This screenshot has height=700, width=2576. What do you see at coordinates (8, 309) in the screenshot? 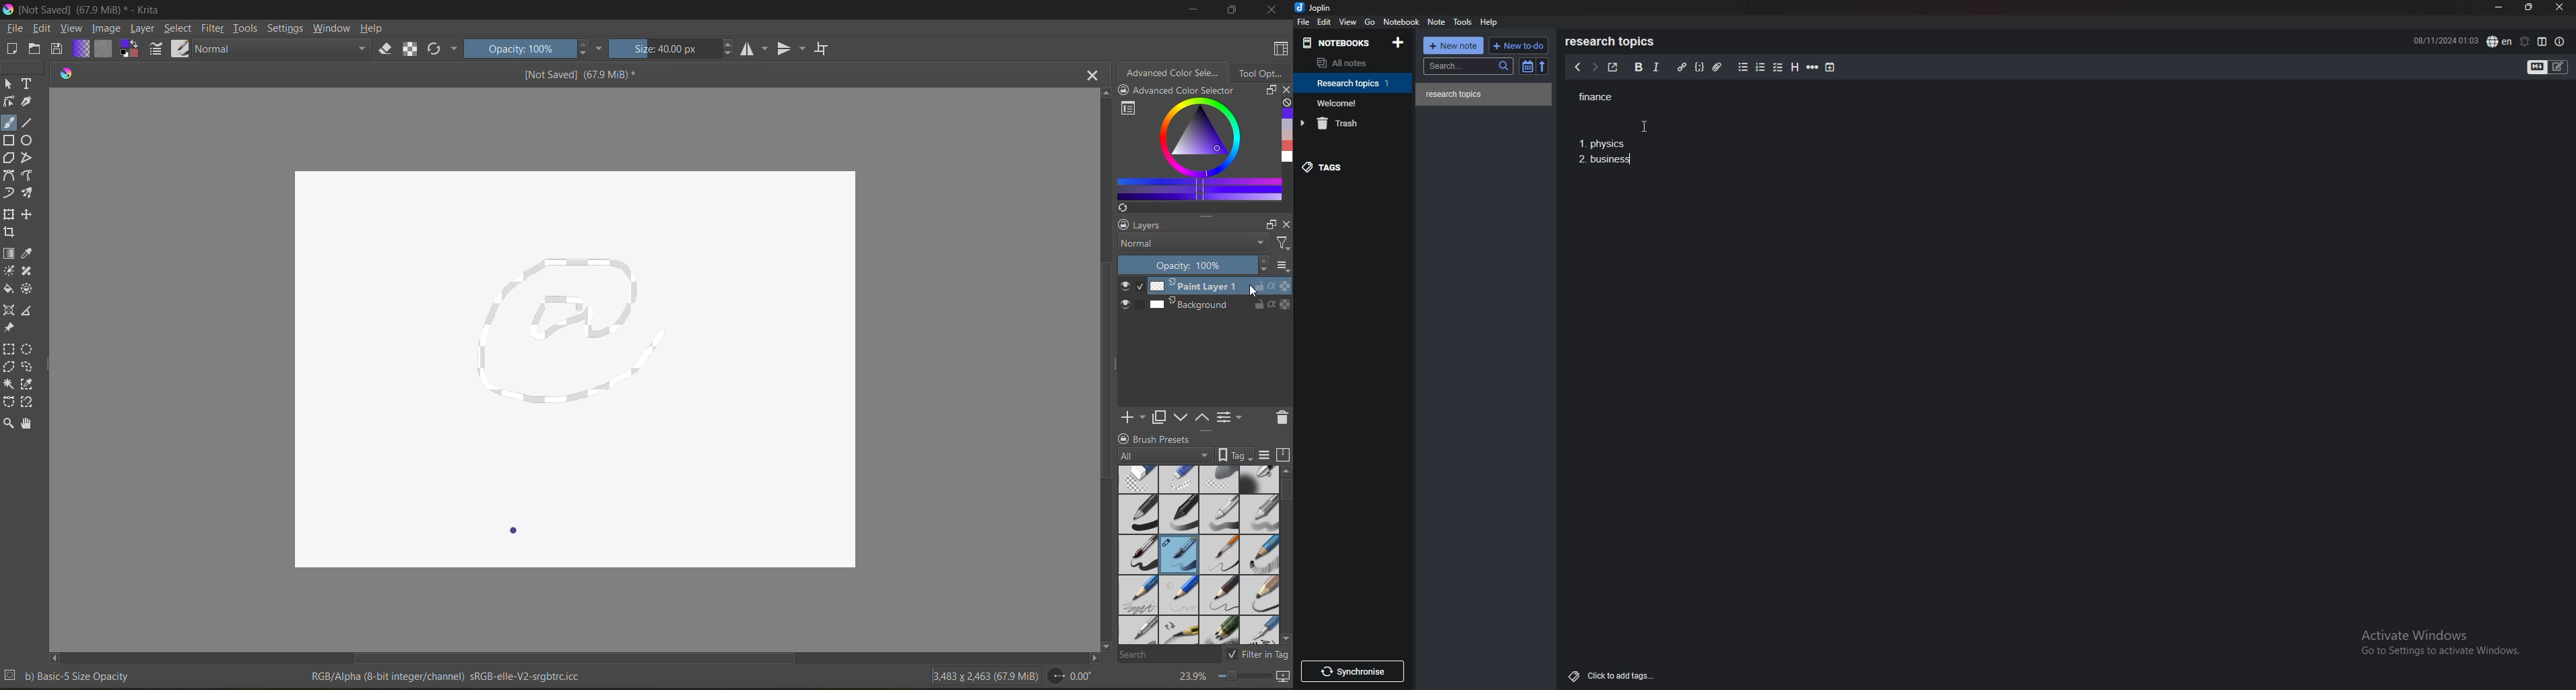
I see `assistant tool` at bounding box center [8, 309].